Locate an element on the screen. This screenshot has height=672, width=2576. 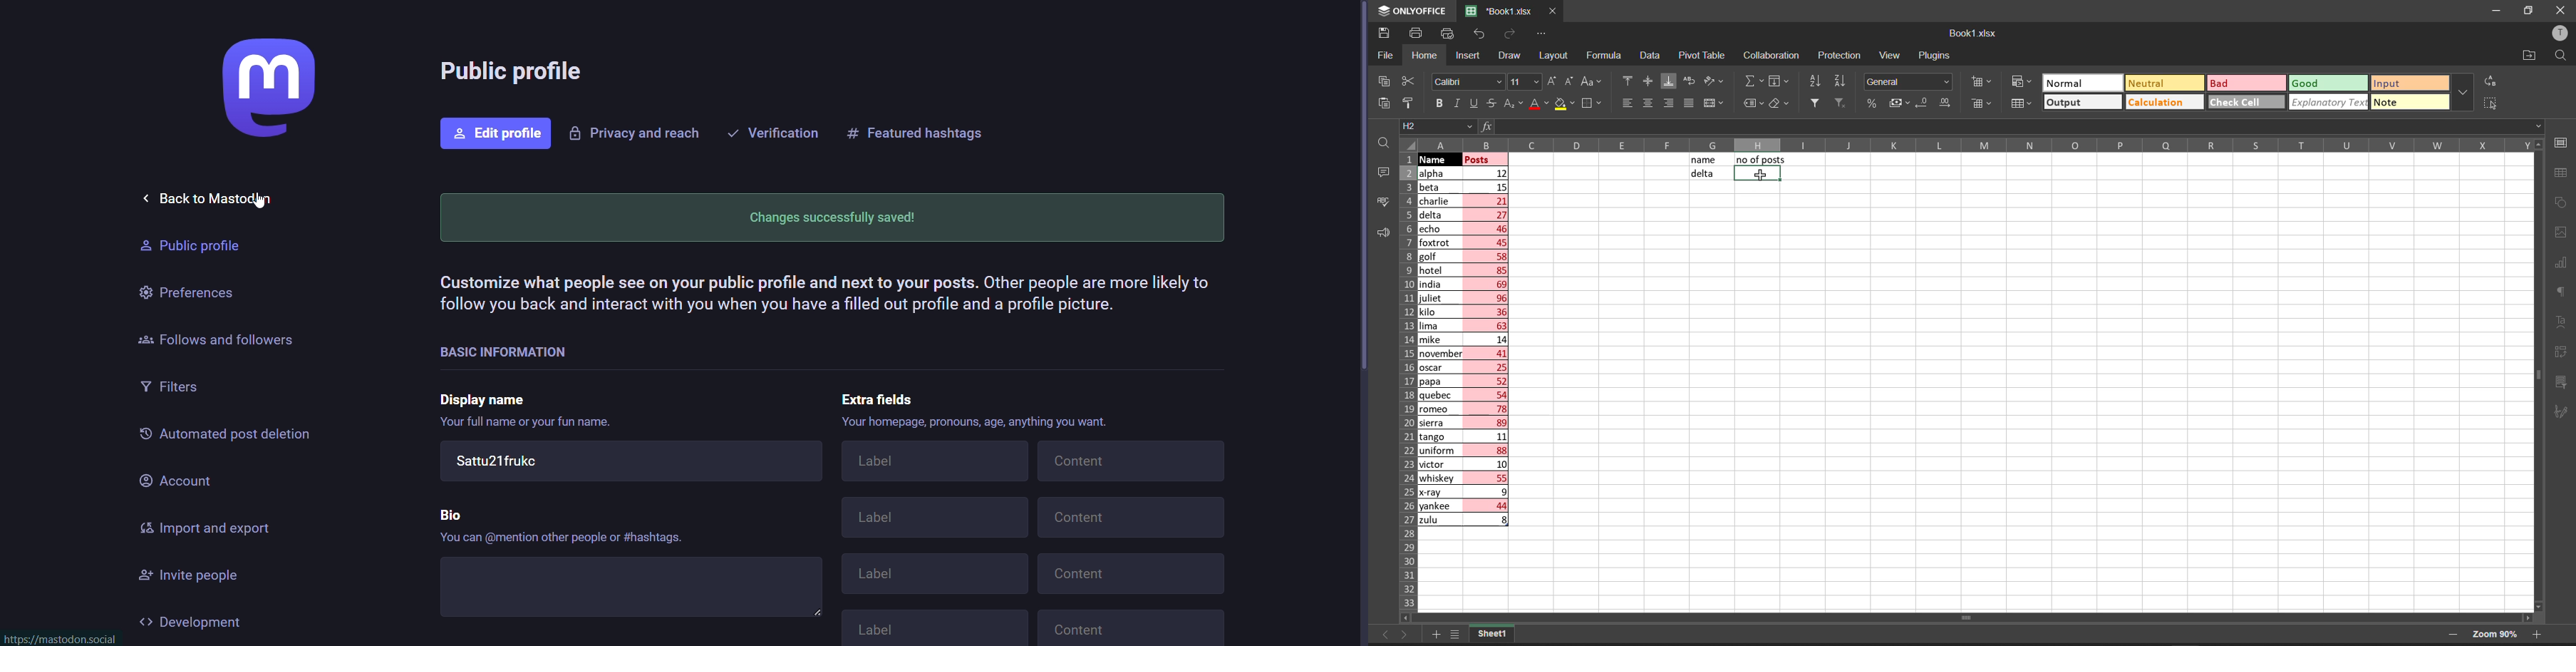
collaboration is located at coordinates (1773, 55).